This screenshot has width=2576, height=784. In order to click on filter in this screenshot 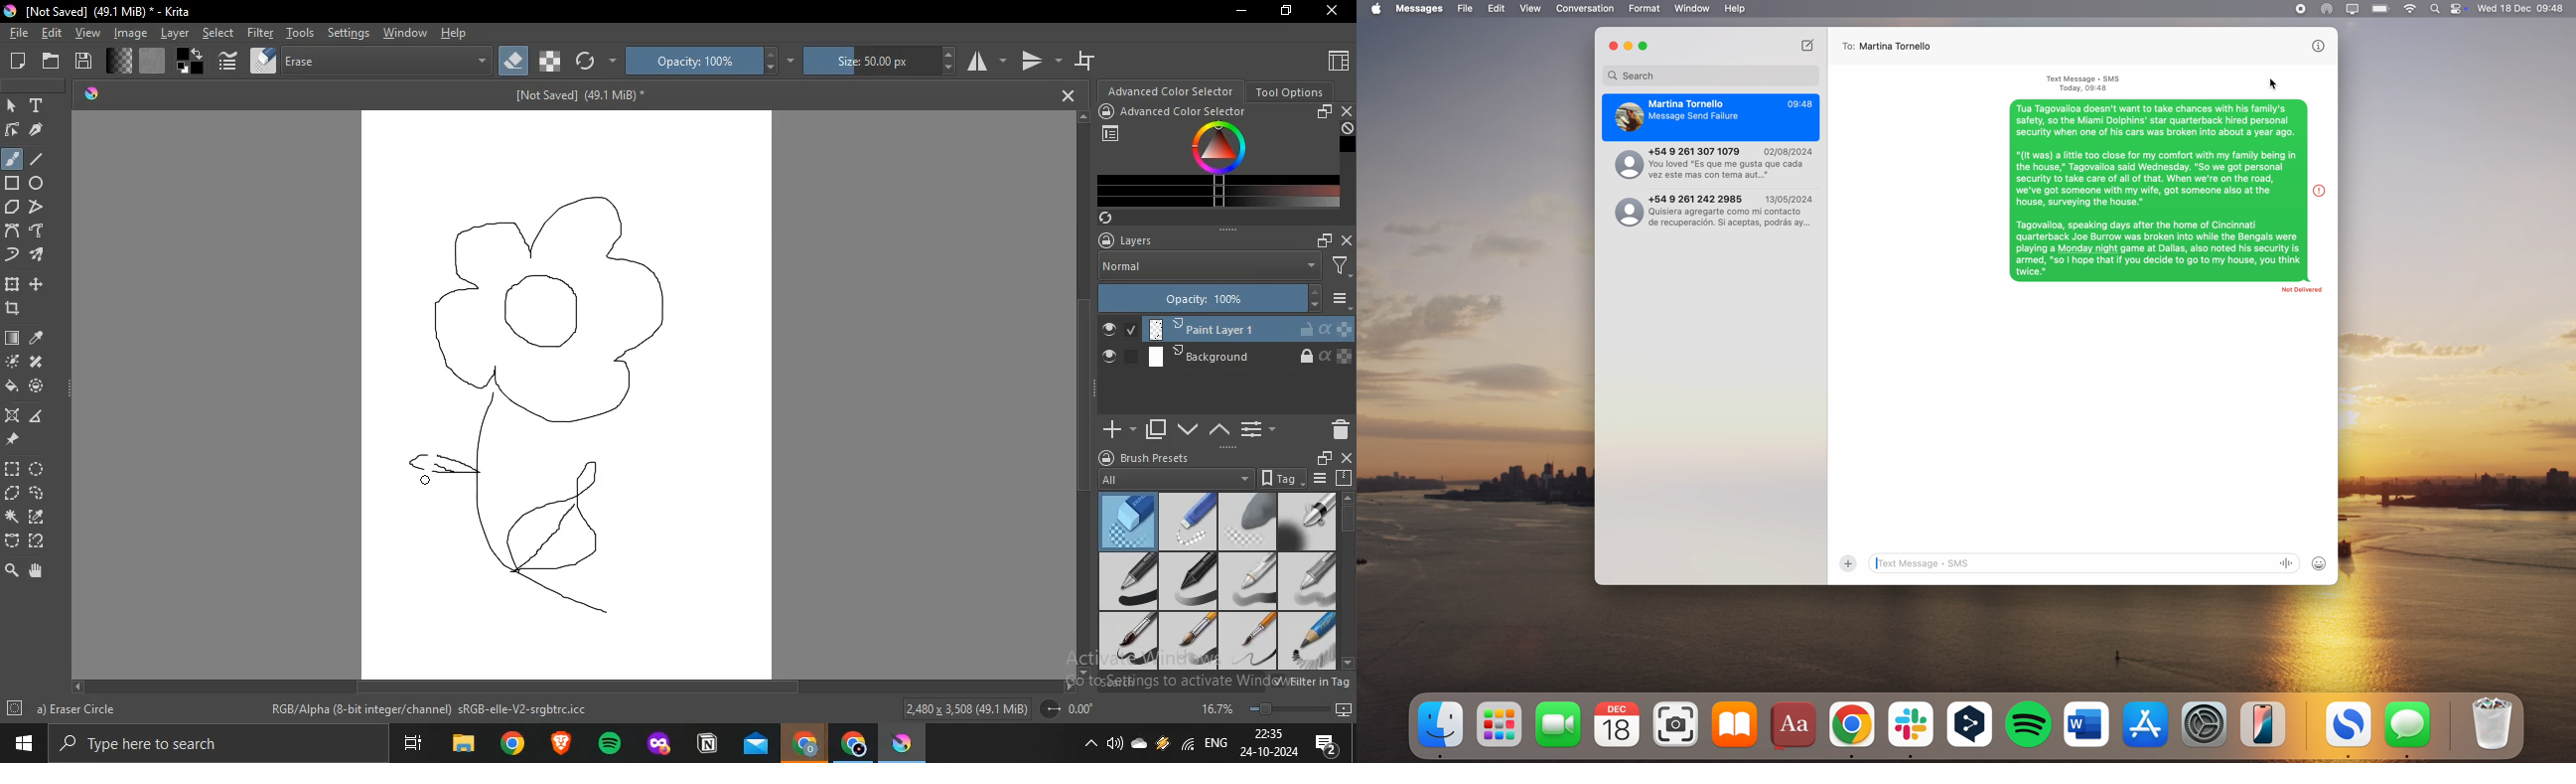, I will do `click(258, 33)`.